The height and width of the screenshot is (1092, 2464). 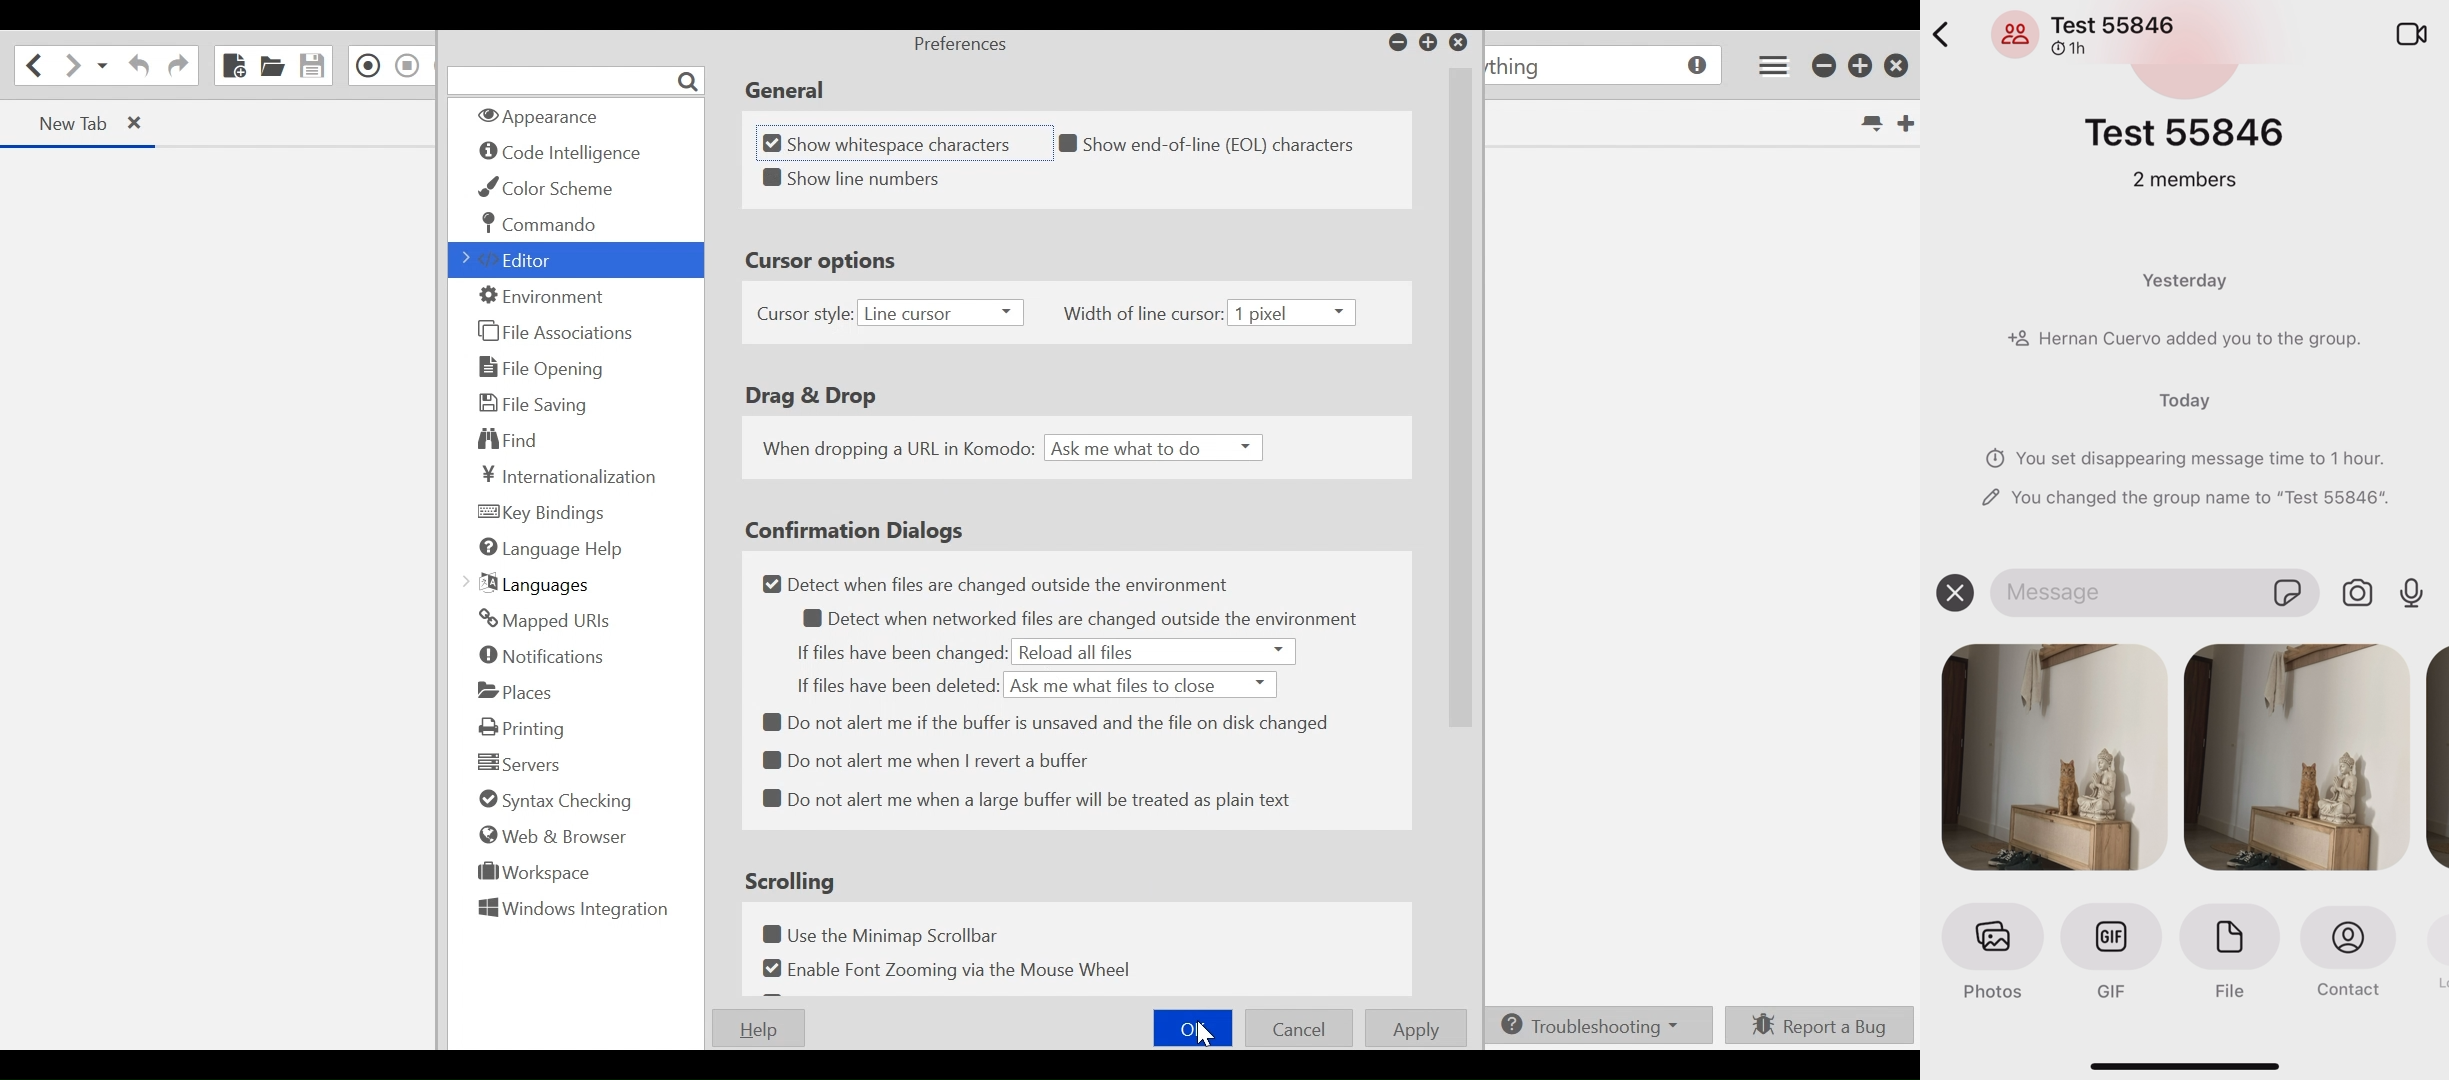 What do you see at coordinates (785, 87) in the screenshot?
I see `General` at bounding box center [785, 87].